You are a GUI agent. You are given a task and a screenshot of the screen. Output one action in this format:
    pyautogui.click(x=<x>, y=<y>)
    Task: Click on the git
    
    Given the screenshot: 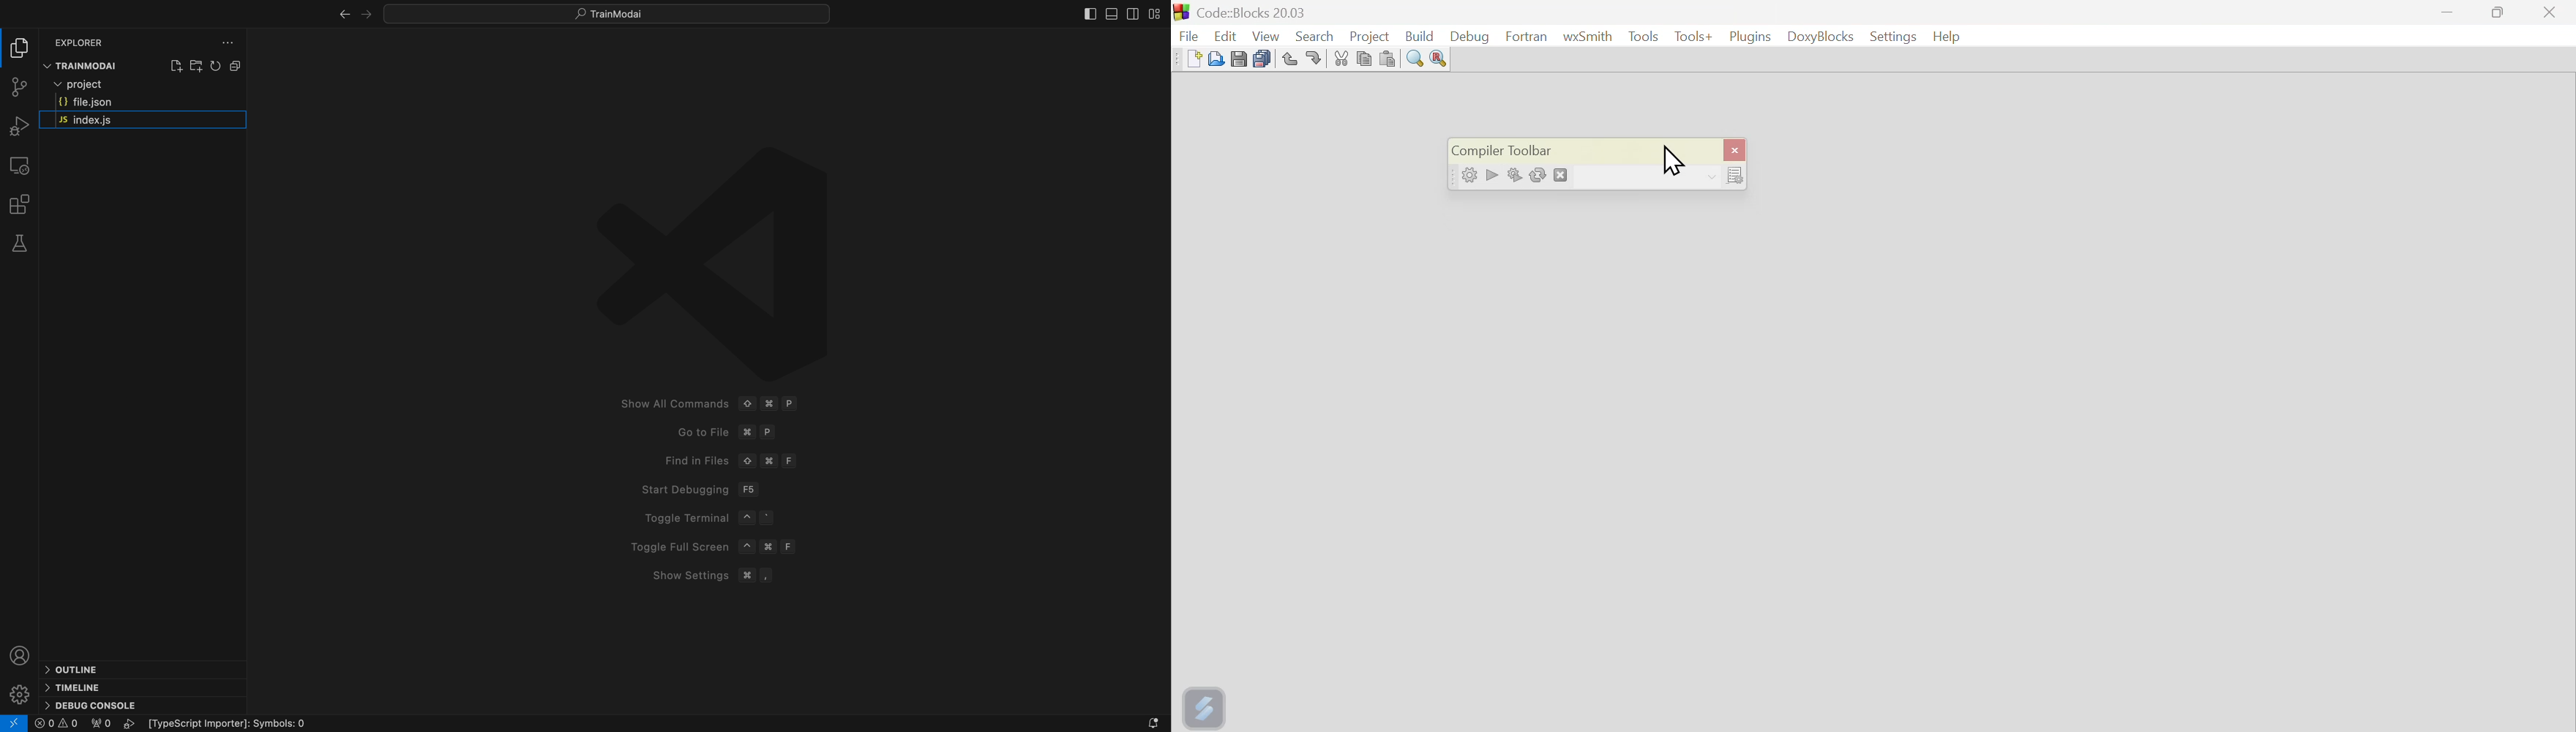 What is the action you would take?
    pyautogui.click(x=21, y=86)
    